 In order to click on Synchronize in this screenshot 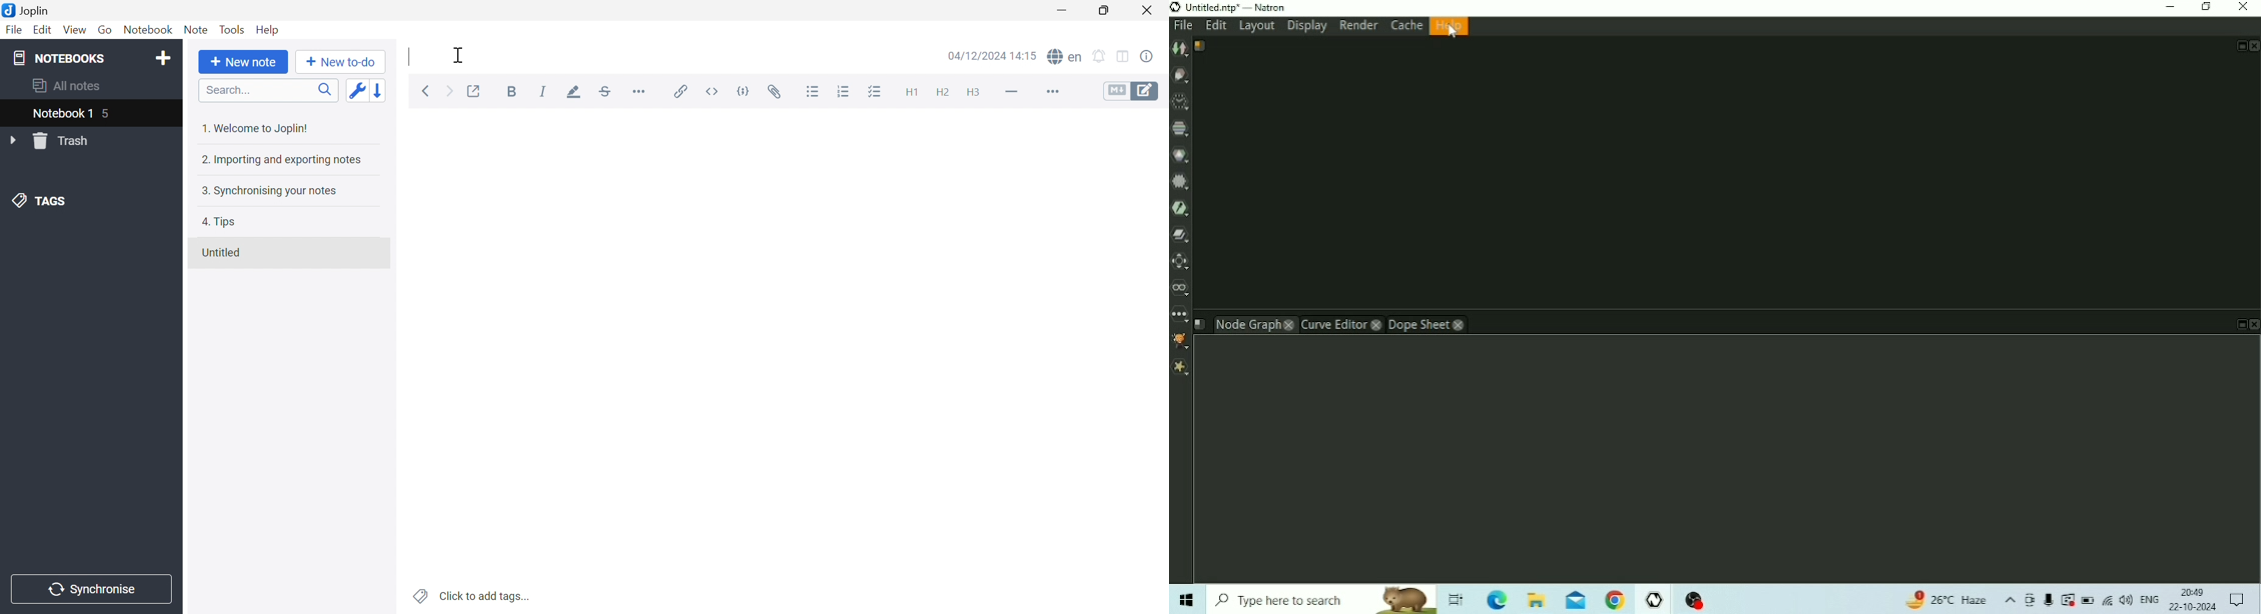, I will do `click(94, 590)`.